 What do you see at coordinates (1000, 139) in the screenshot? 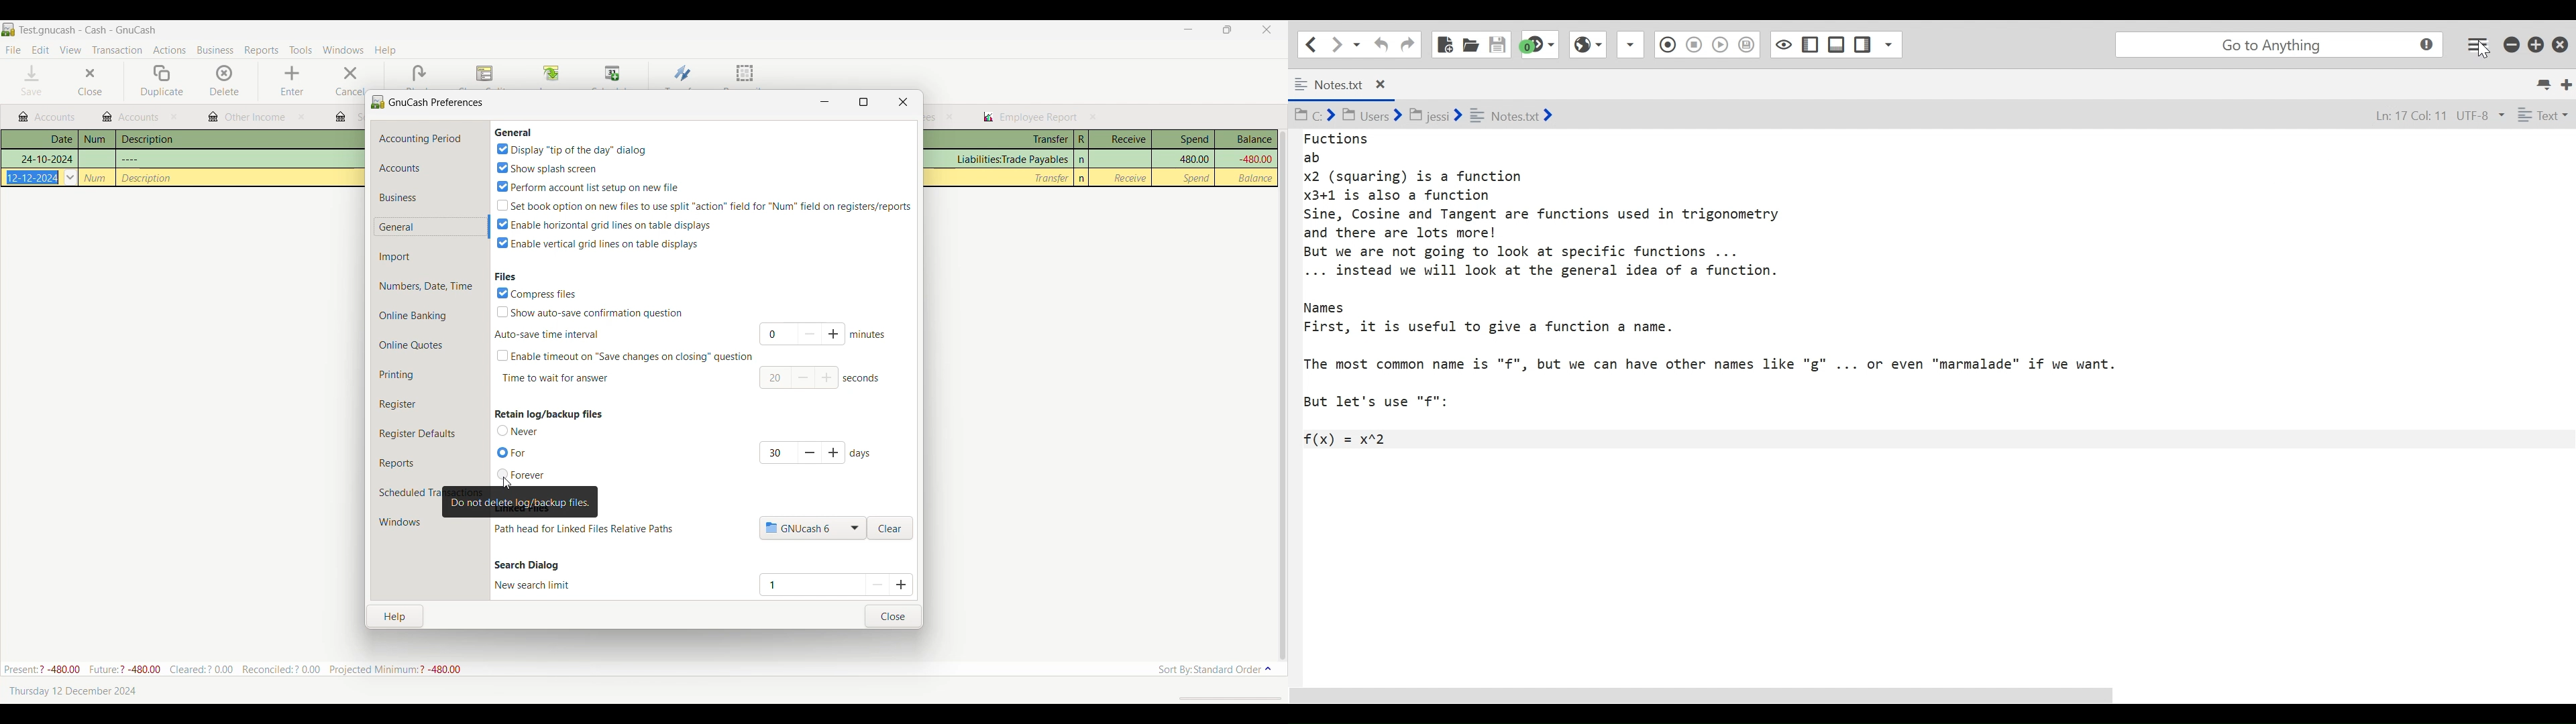
I see `Transfer column` at bounding box center [1000, 139].